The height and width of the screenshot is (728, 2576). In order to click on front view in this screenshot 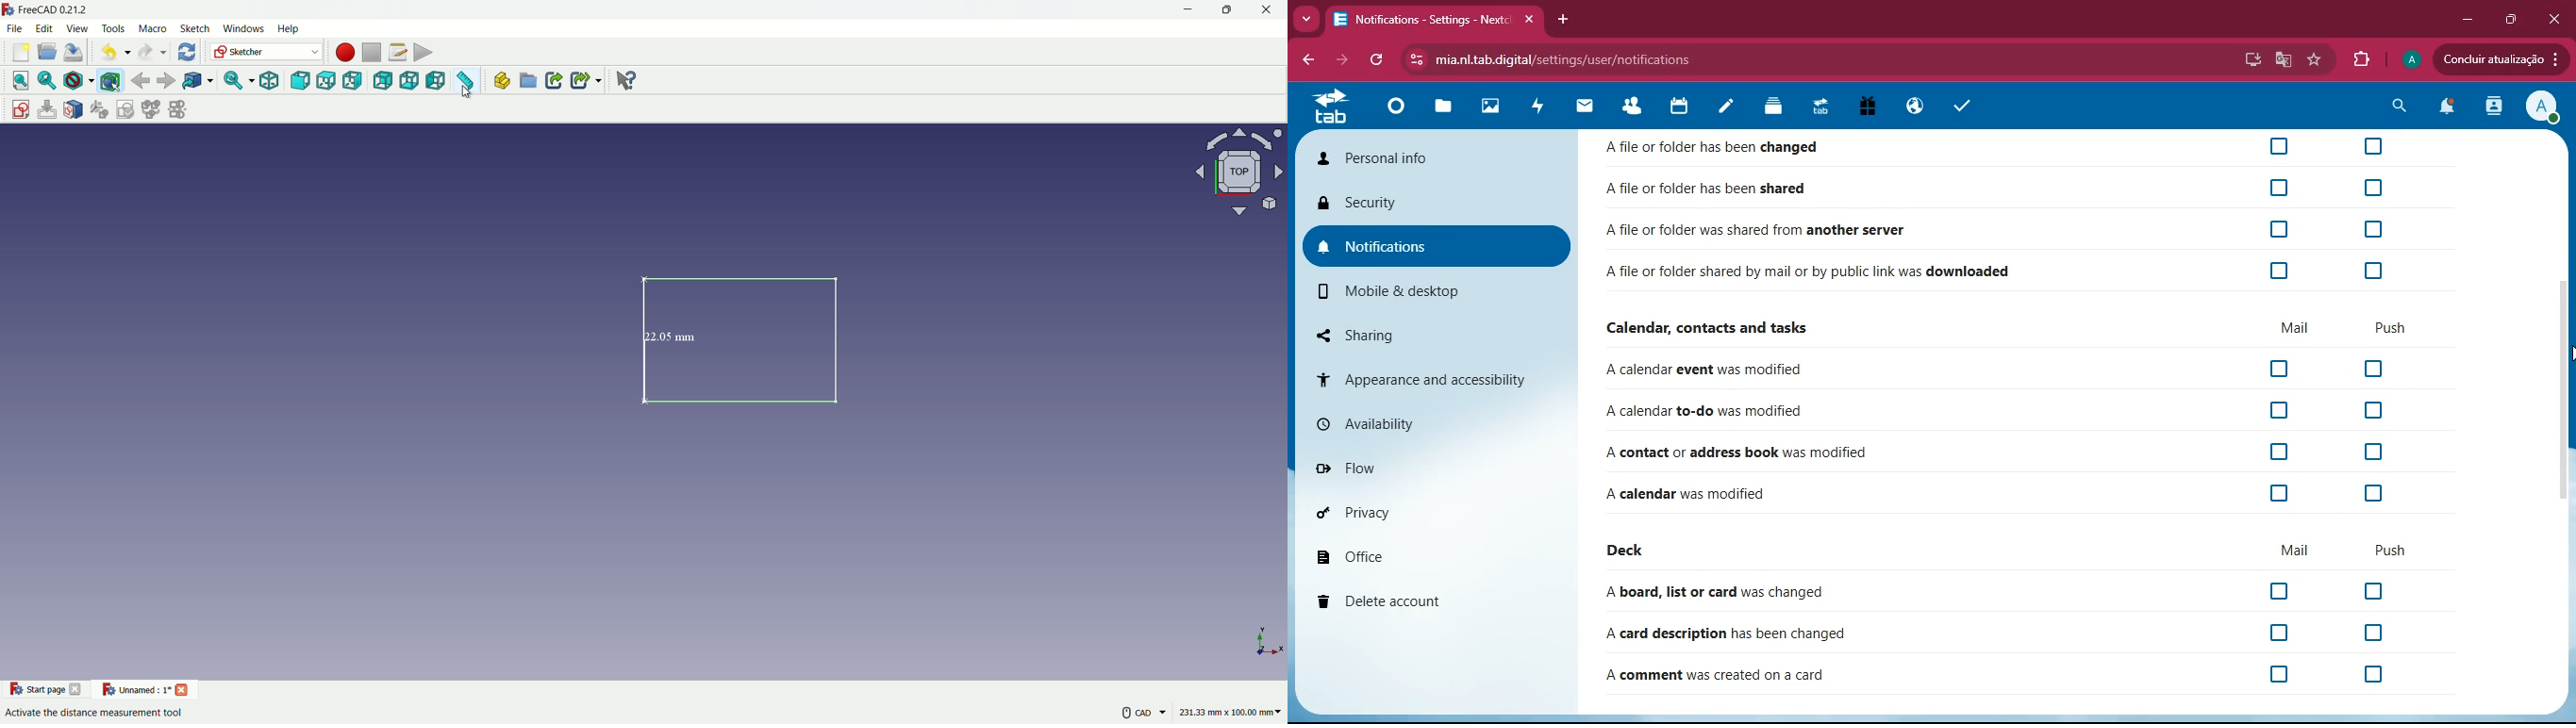, I will do `click(299, 80)`.